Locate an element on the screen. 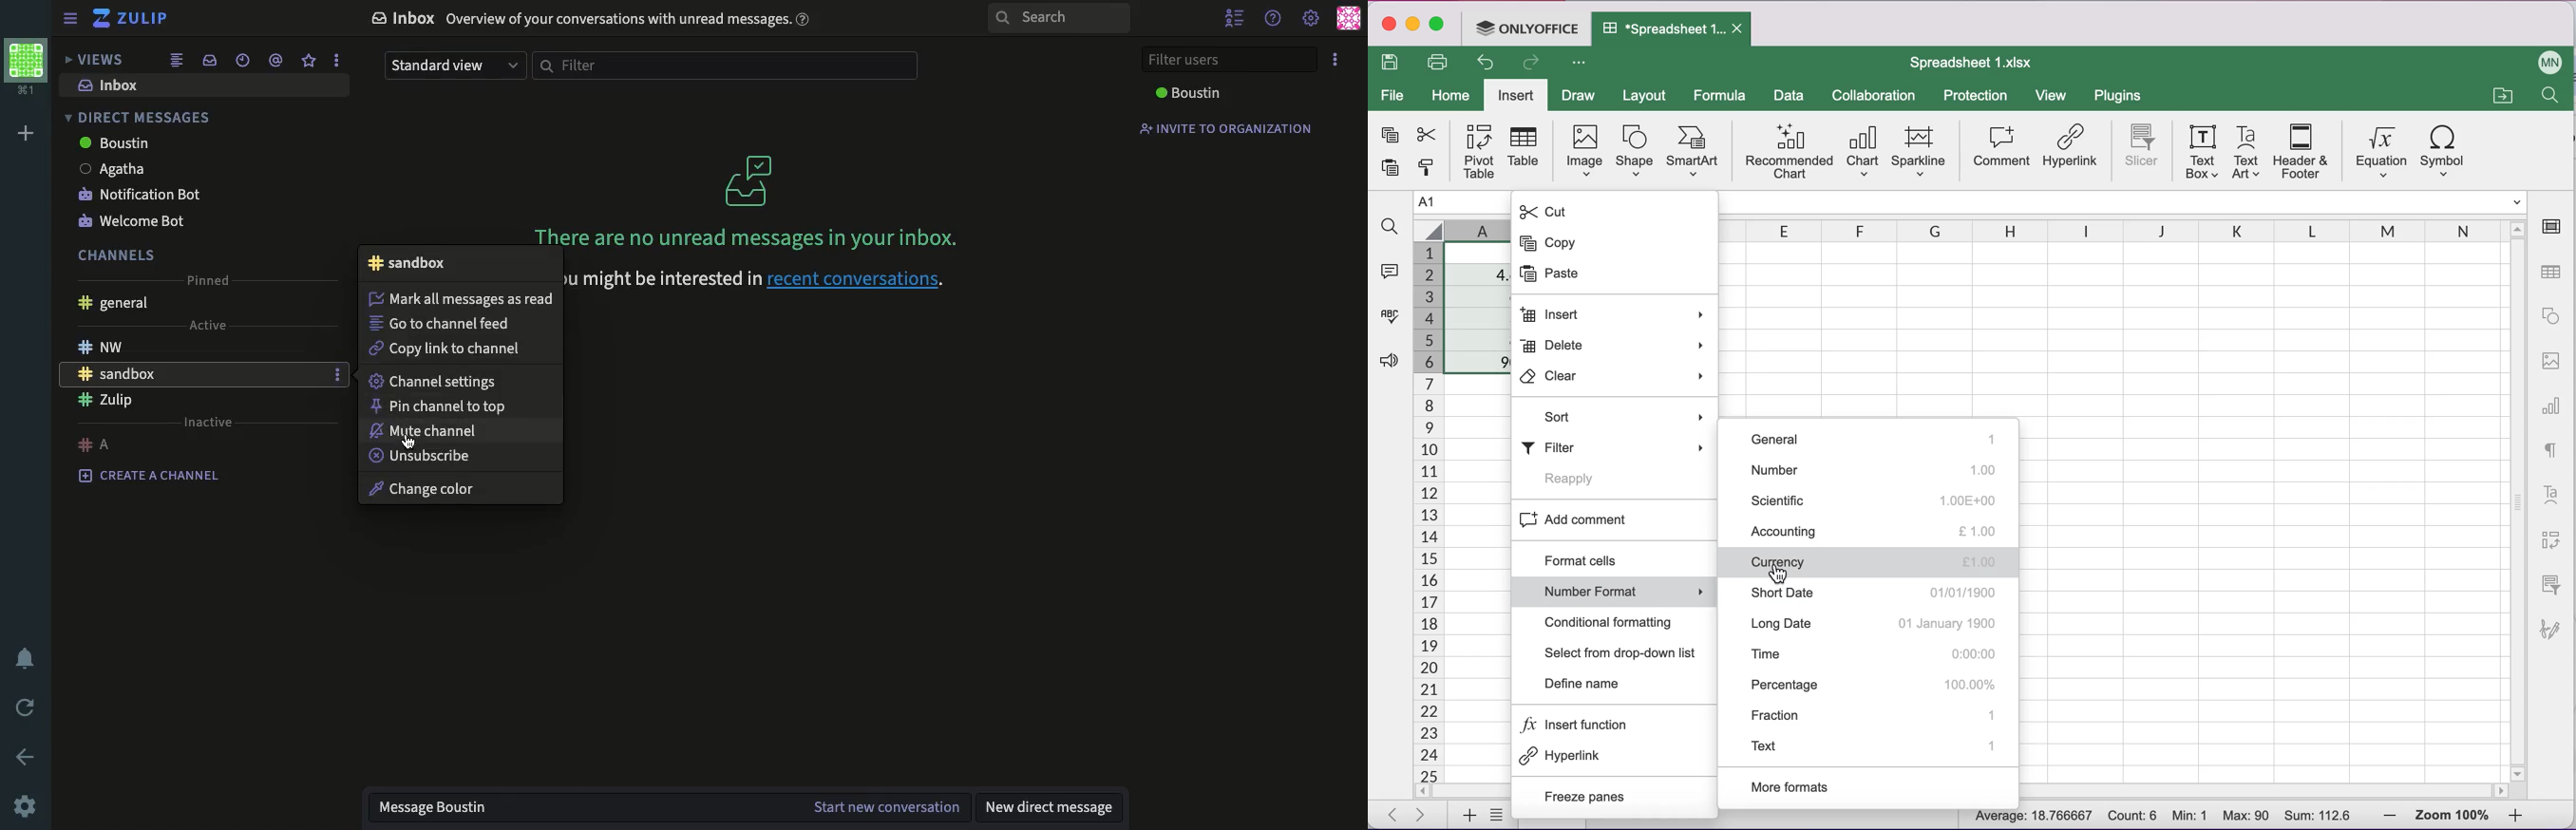 The width and height of the screenshot is (2576, 840). more formats is located at coordinates (1816, 787).